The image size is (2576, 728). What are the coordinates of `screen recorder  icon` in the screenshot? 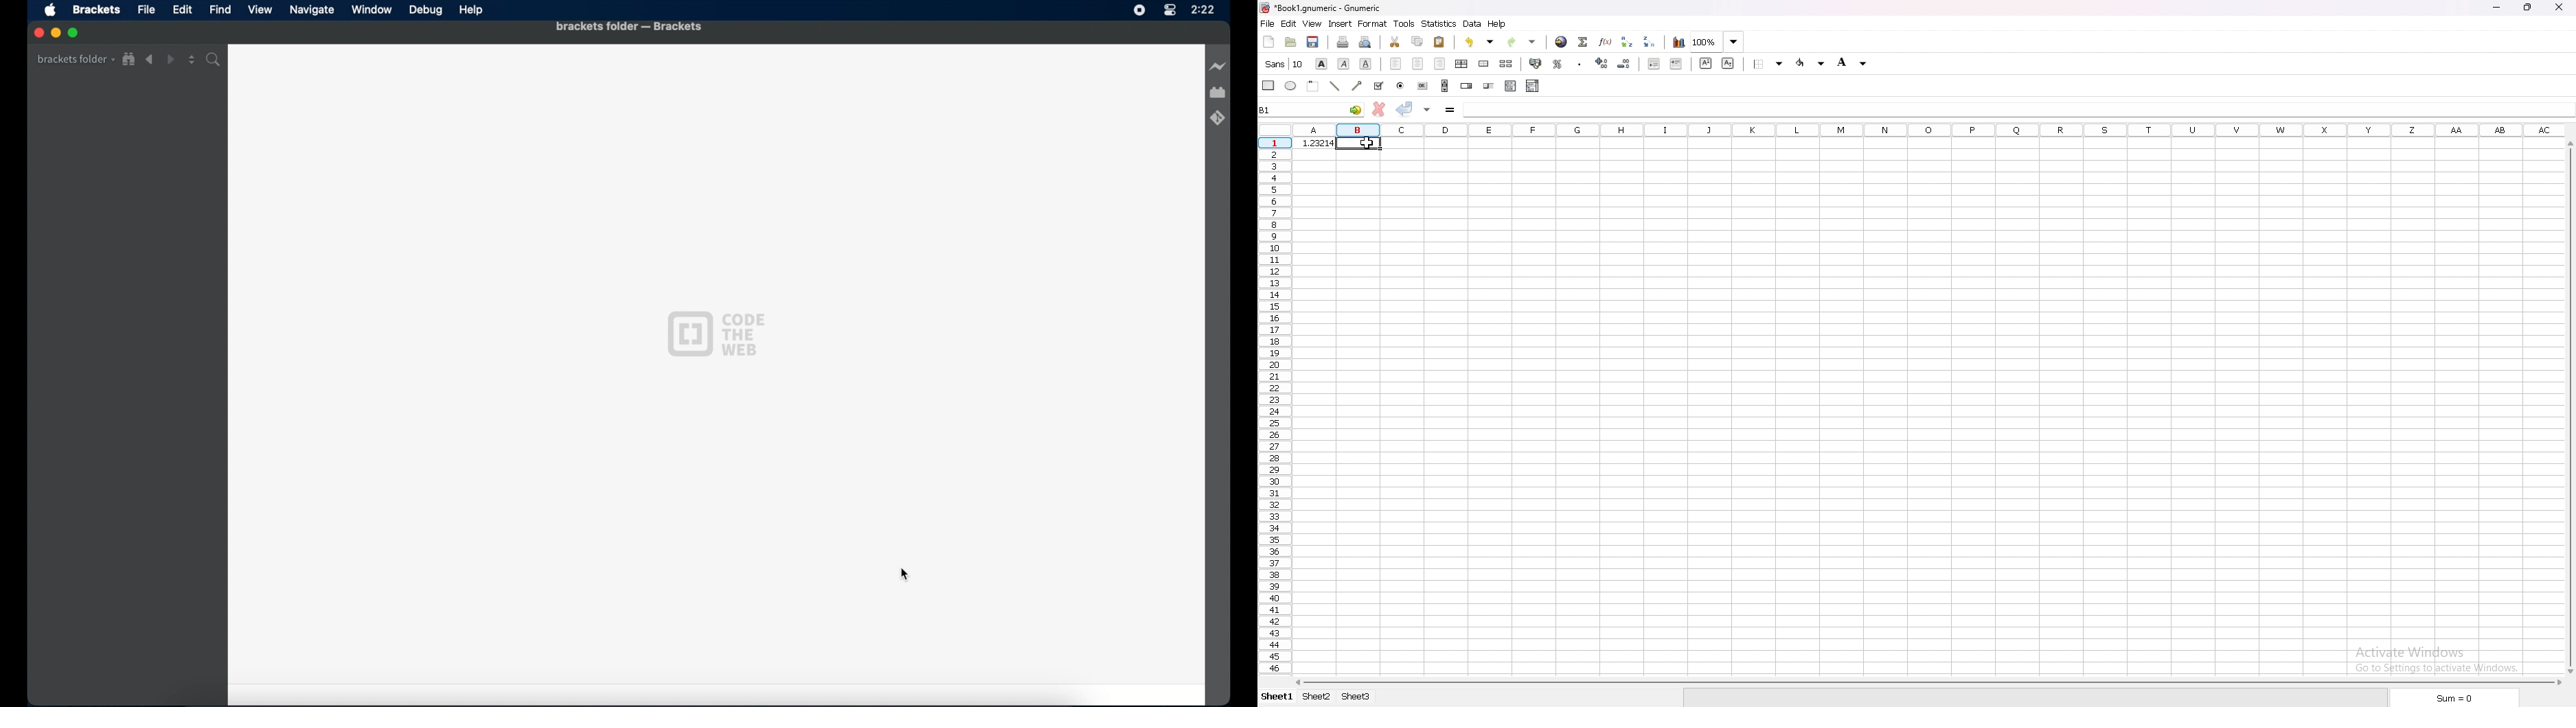 It's located at (1140, 10).